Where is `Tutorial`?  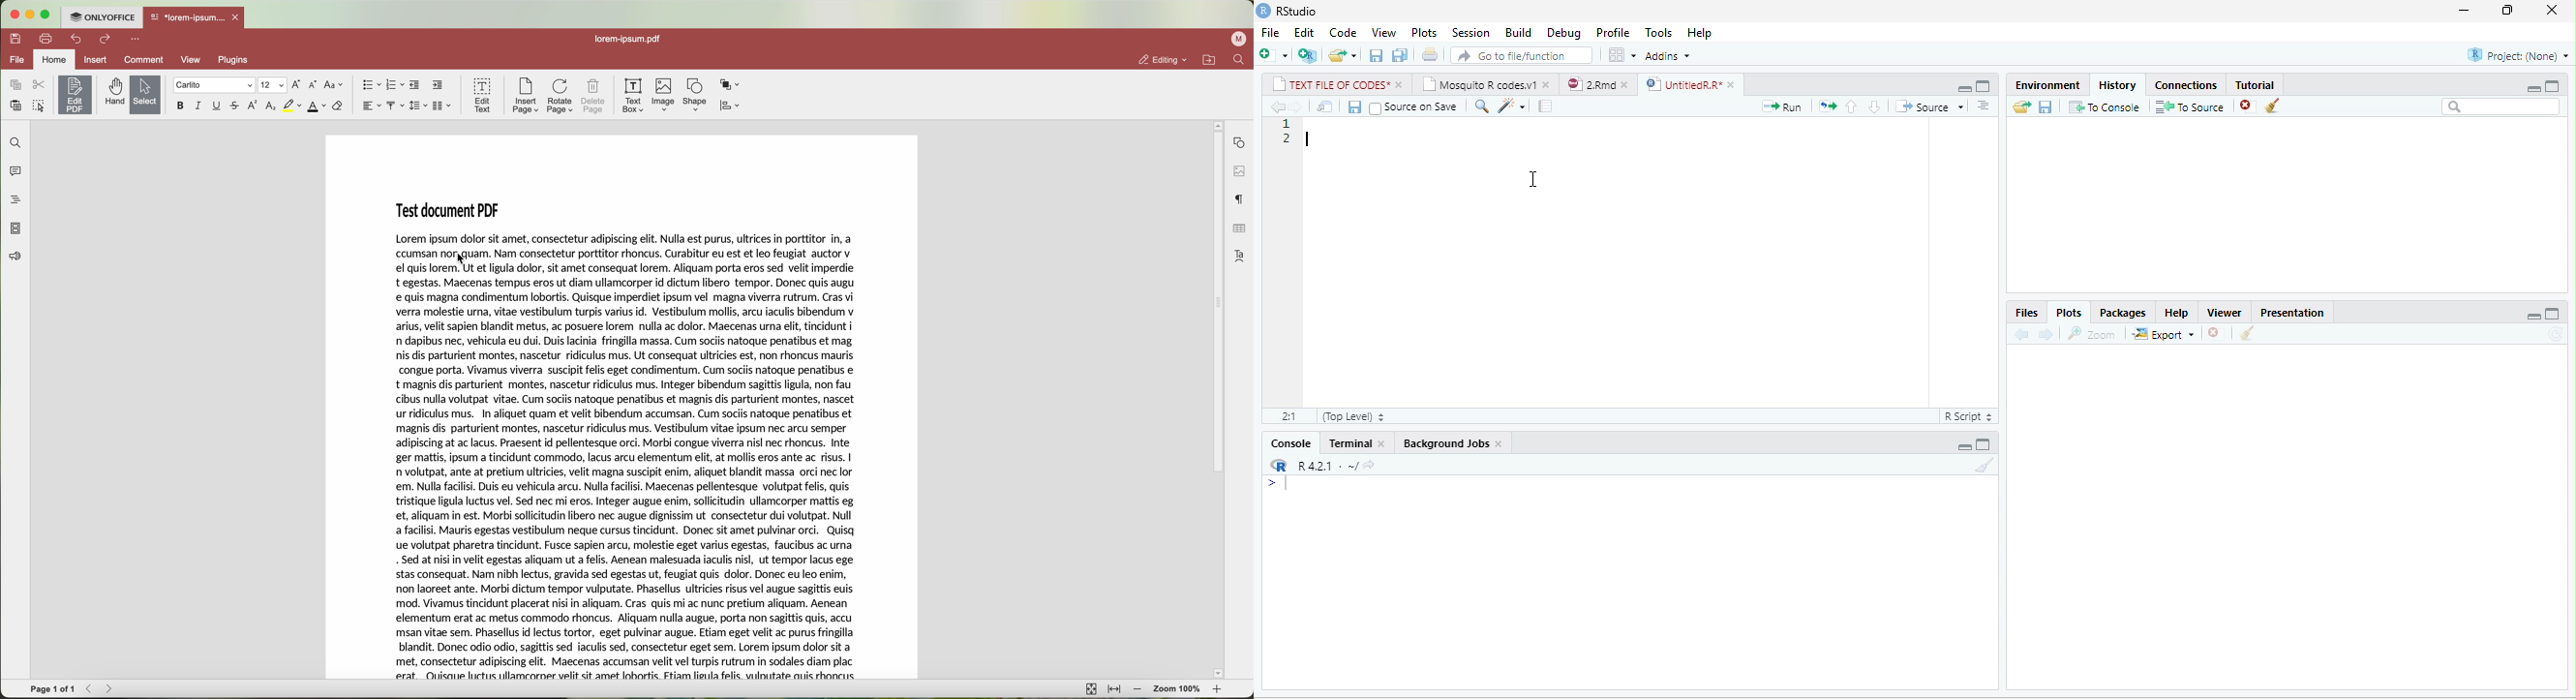
Tutorial is located at coordinates (2254, 84).